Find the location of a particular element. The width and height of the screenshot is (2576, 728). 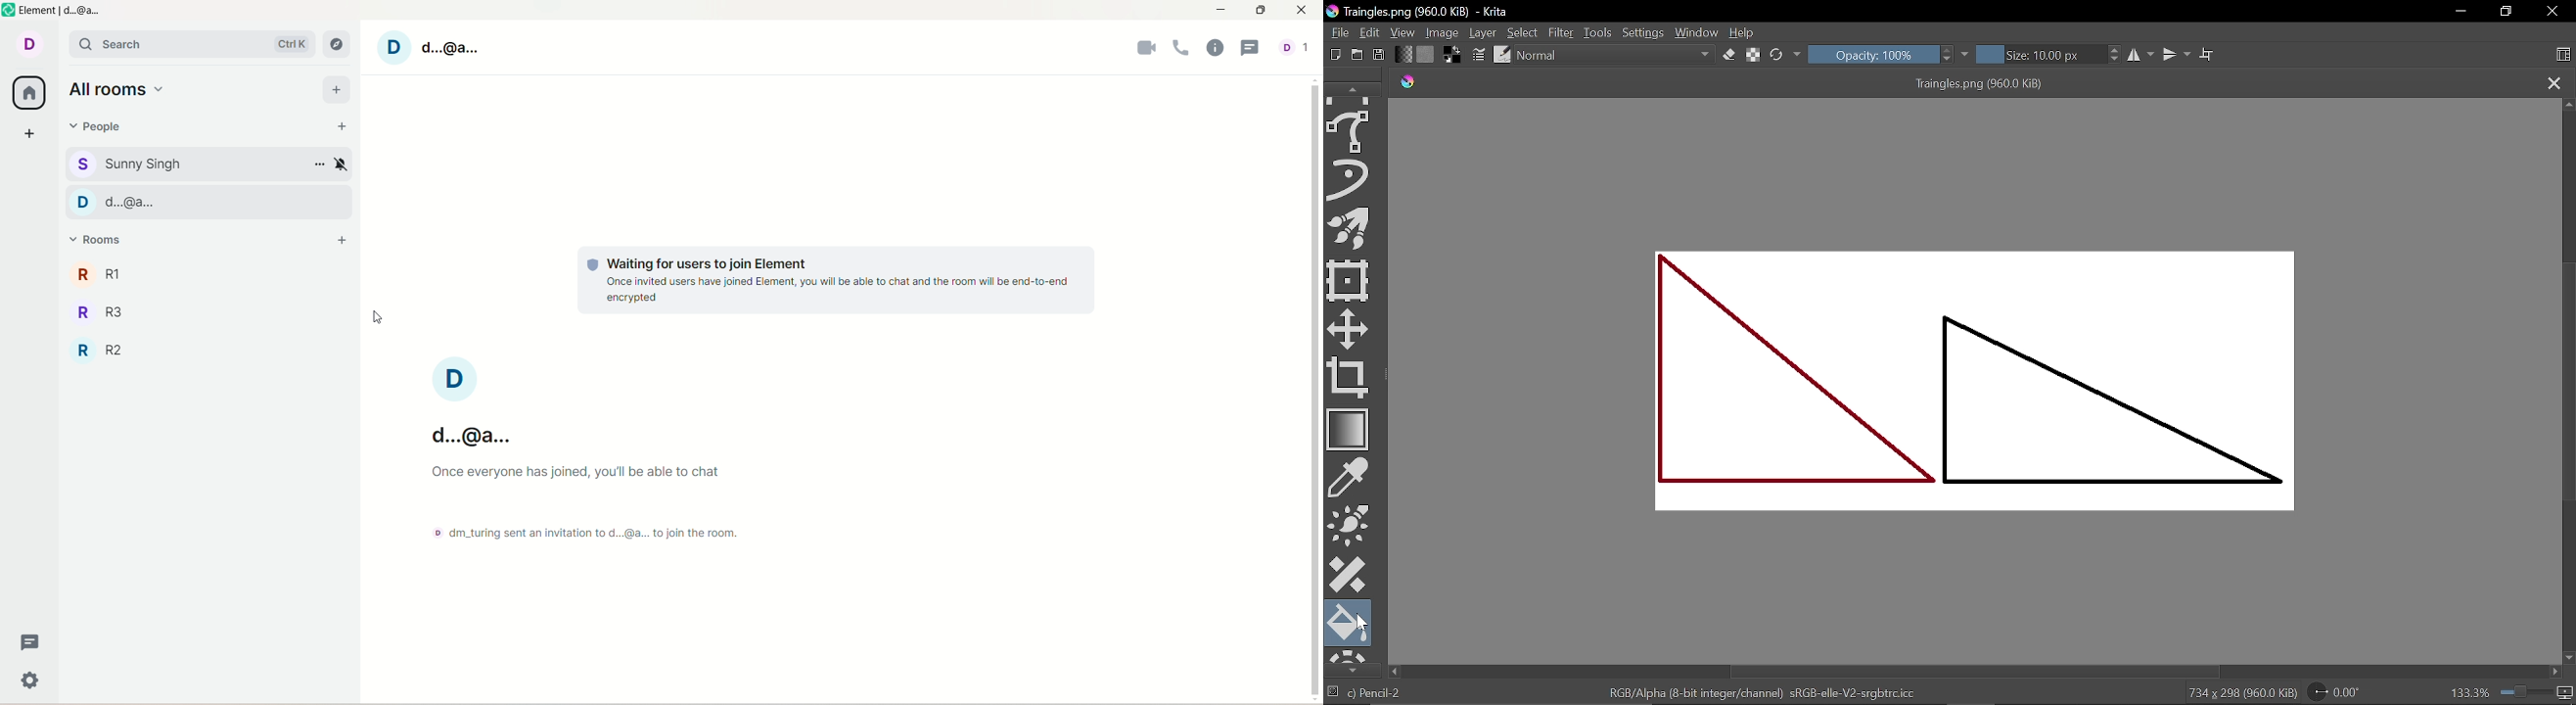

Image is located at coordinates (1444, 34).